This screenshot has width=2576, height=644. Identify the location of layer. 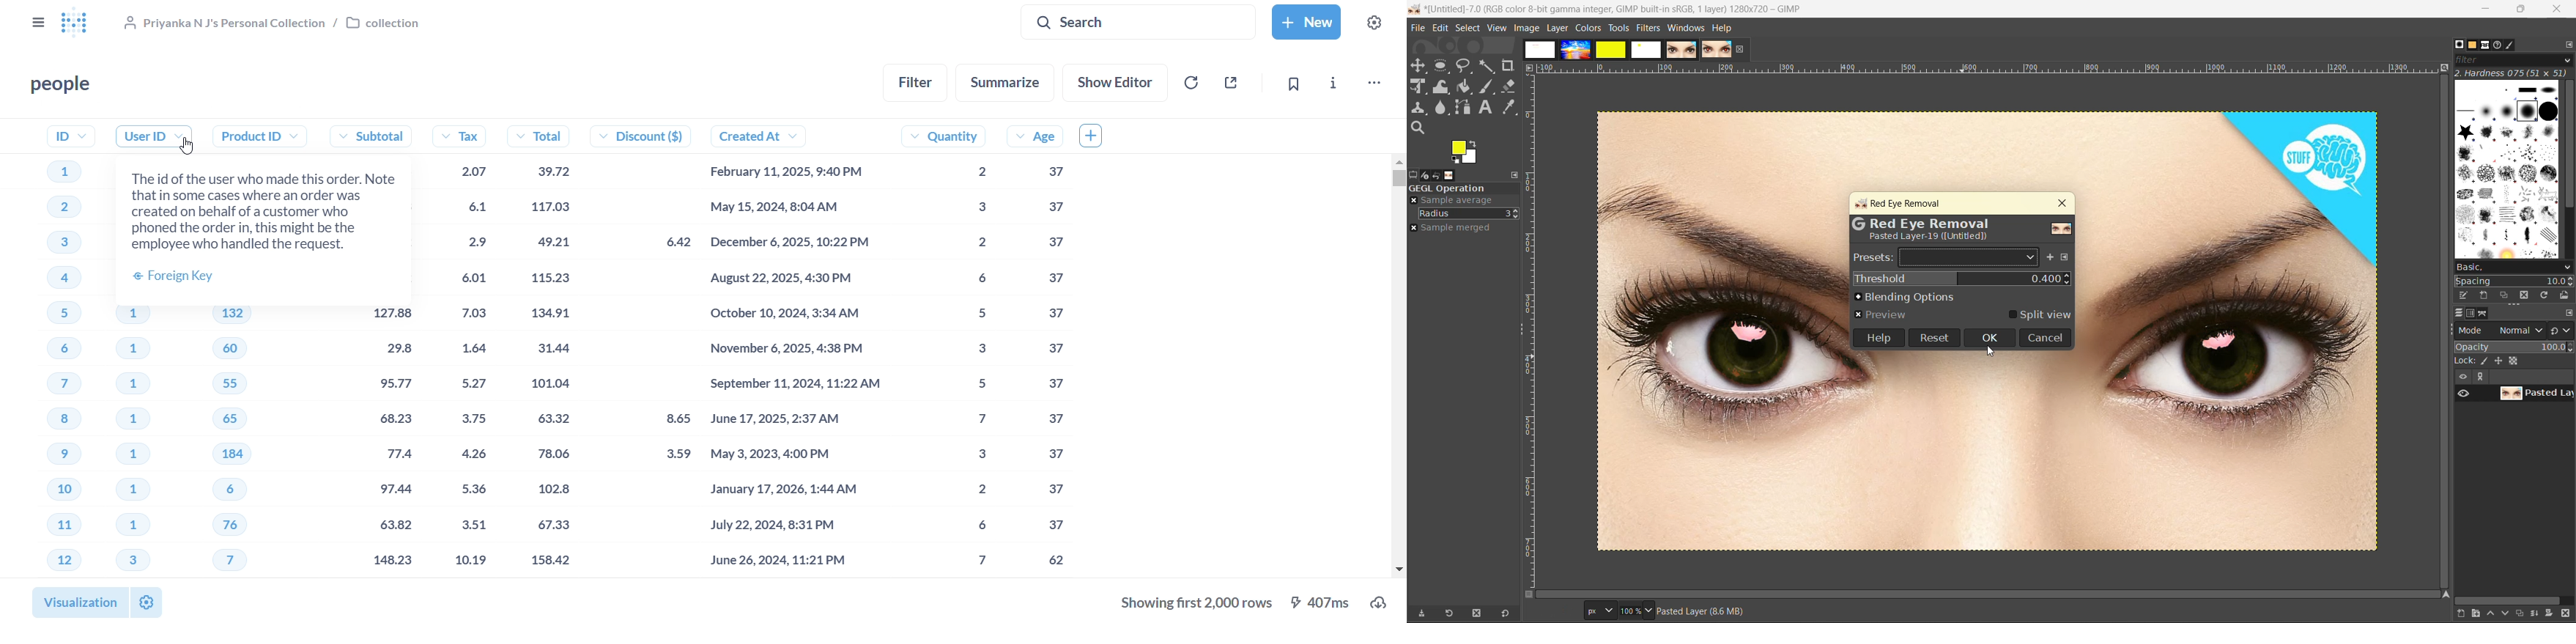
(2538, 393).